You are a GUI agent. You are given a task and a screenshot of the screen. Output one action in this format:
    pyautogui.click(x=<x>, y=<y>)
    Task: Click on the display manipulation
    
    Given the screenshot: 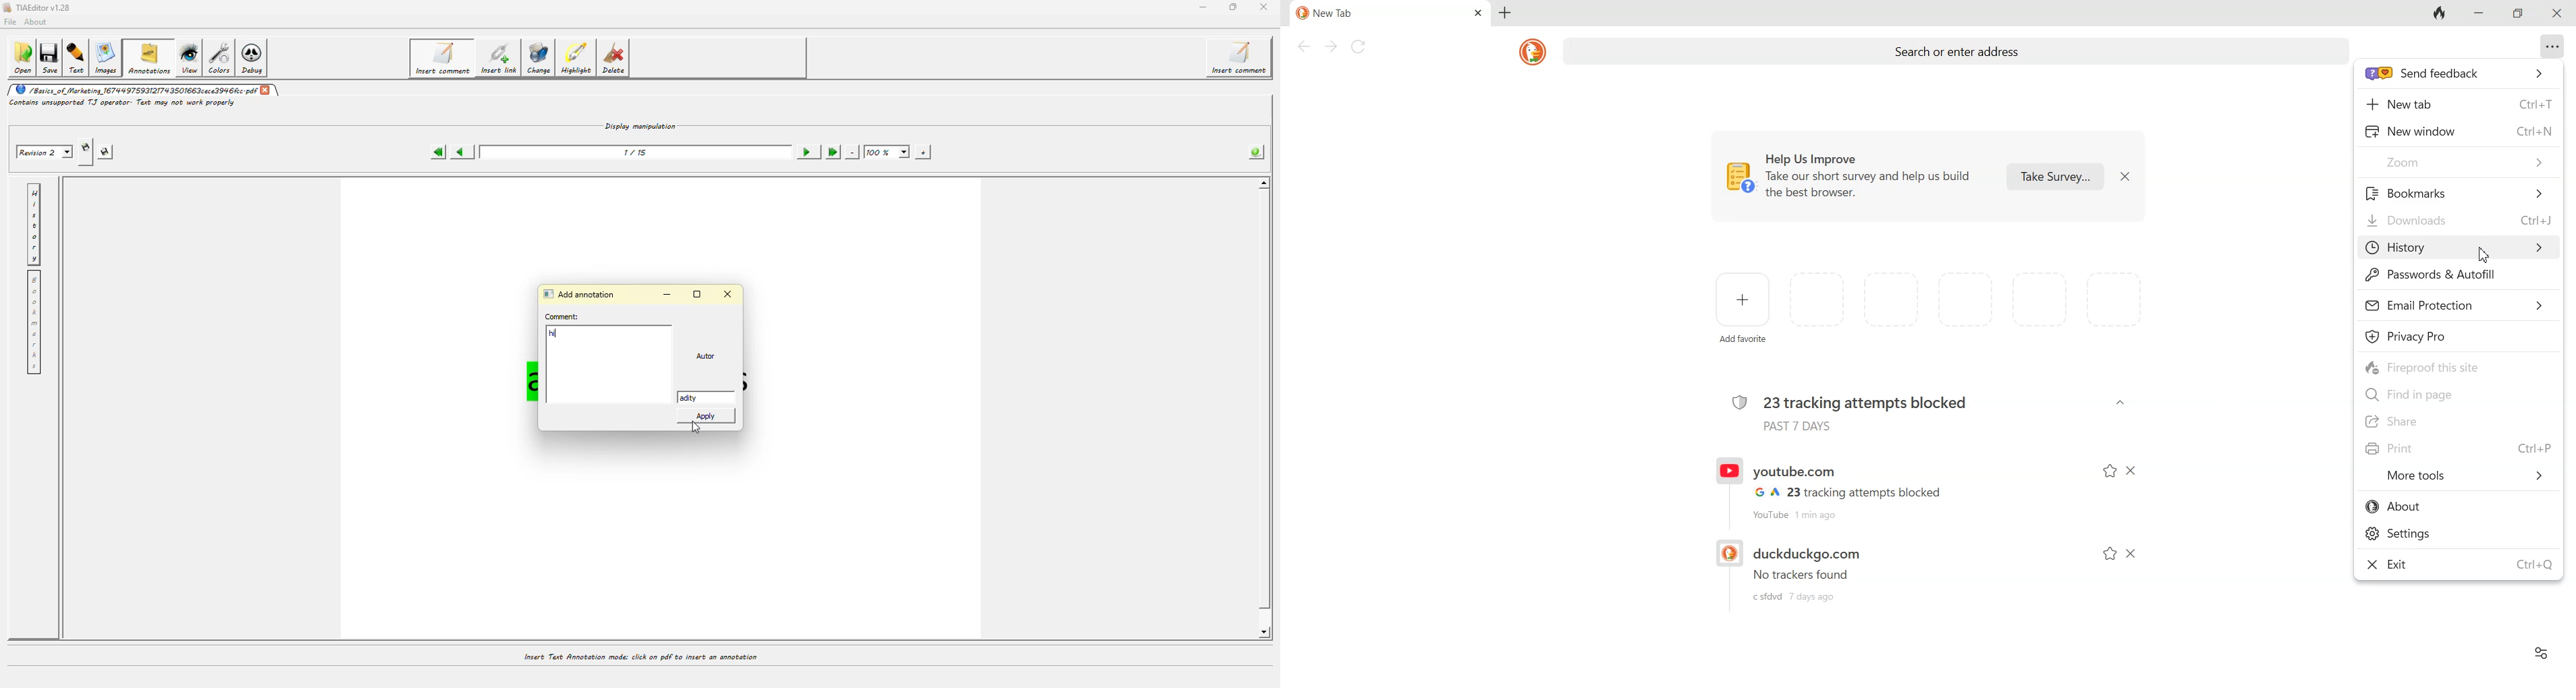 What is the action you would take?
    pyautogui.click(x=641, y=125)
    